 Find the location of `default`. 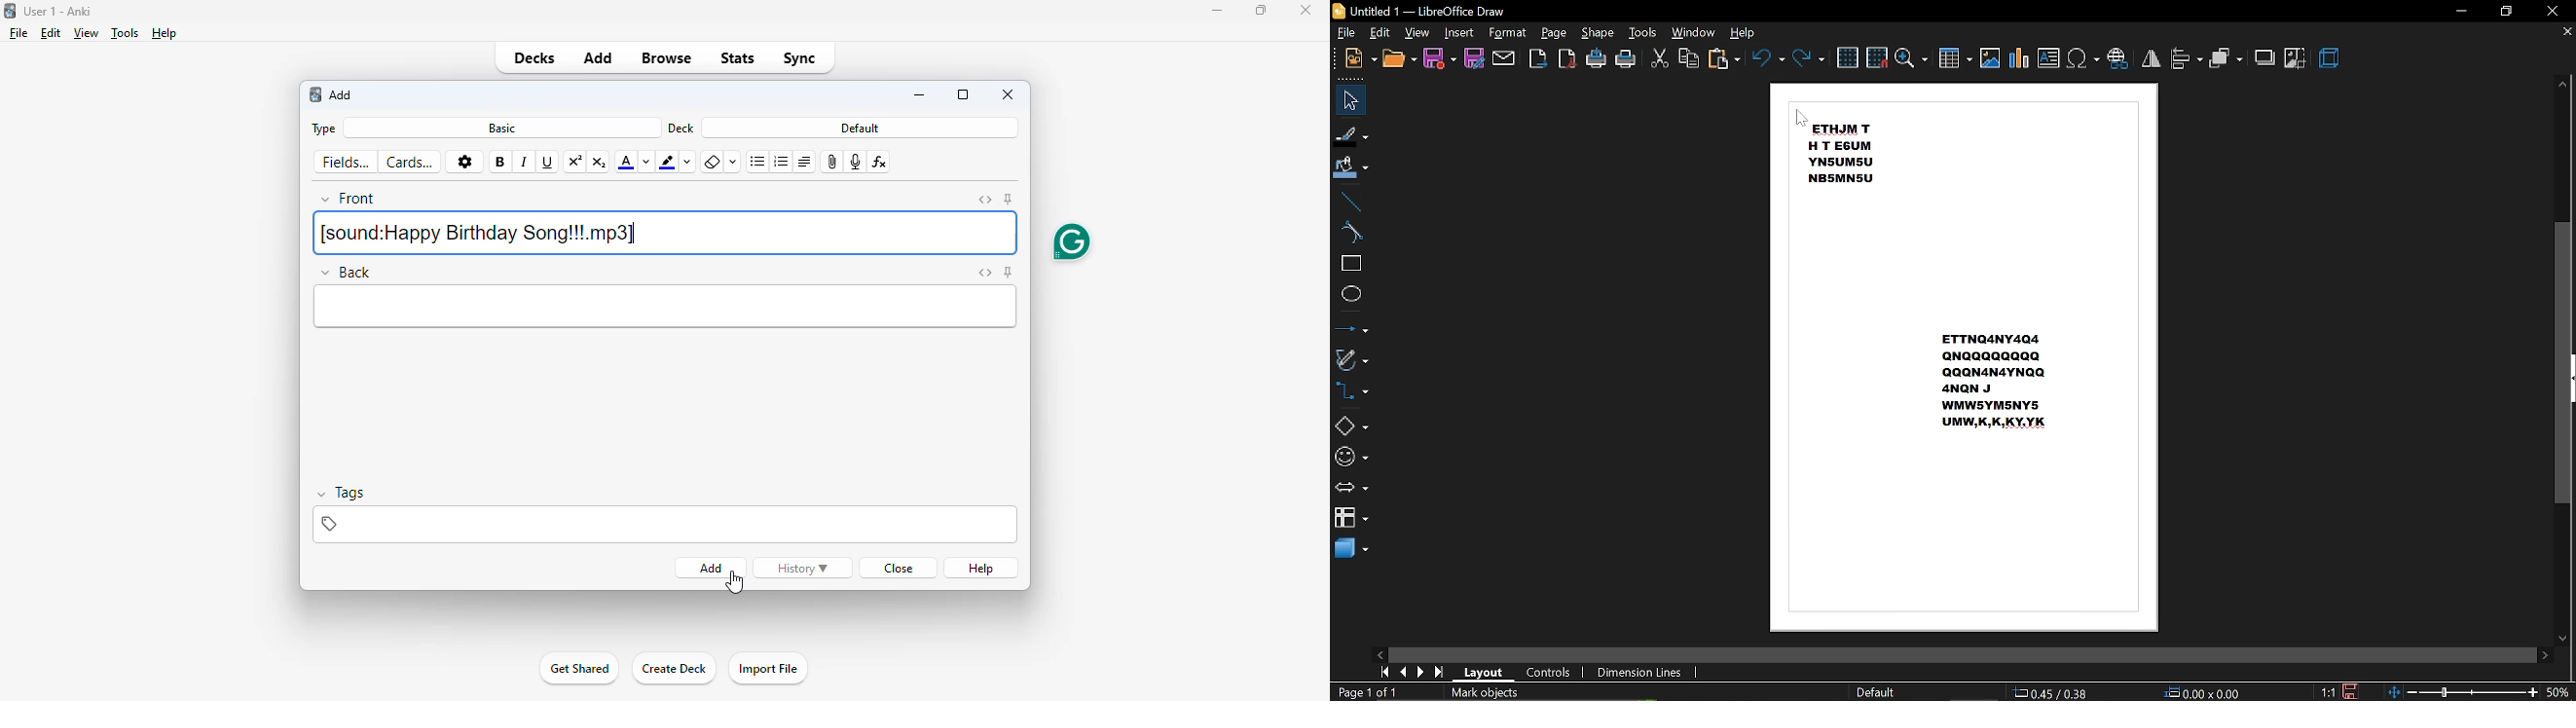

default is located at coordinates (860, 128).